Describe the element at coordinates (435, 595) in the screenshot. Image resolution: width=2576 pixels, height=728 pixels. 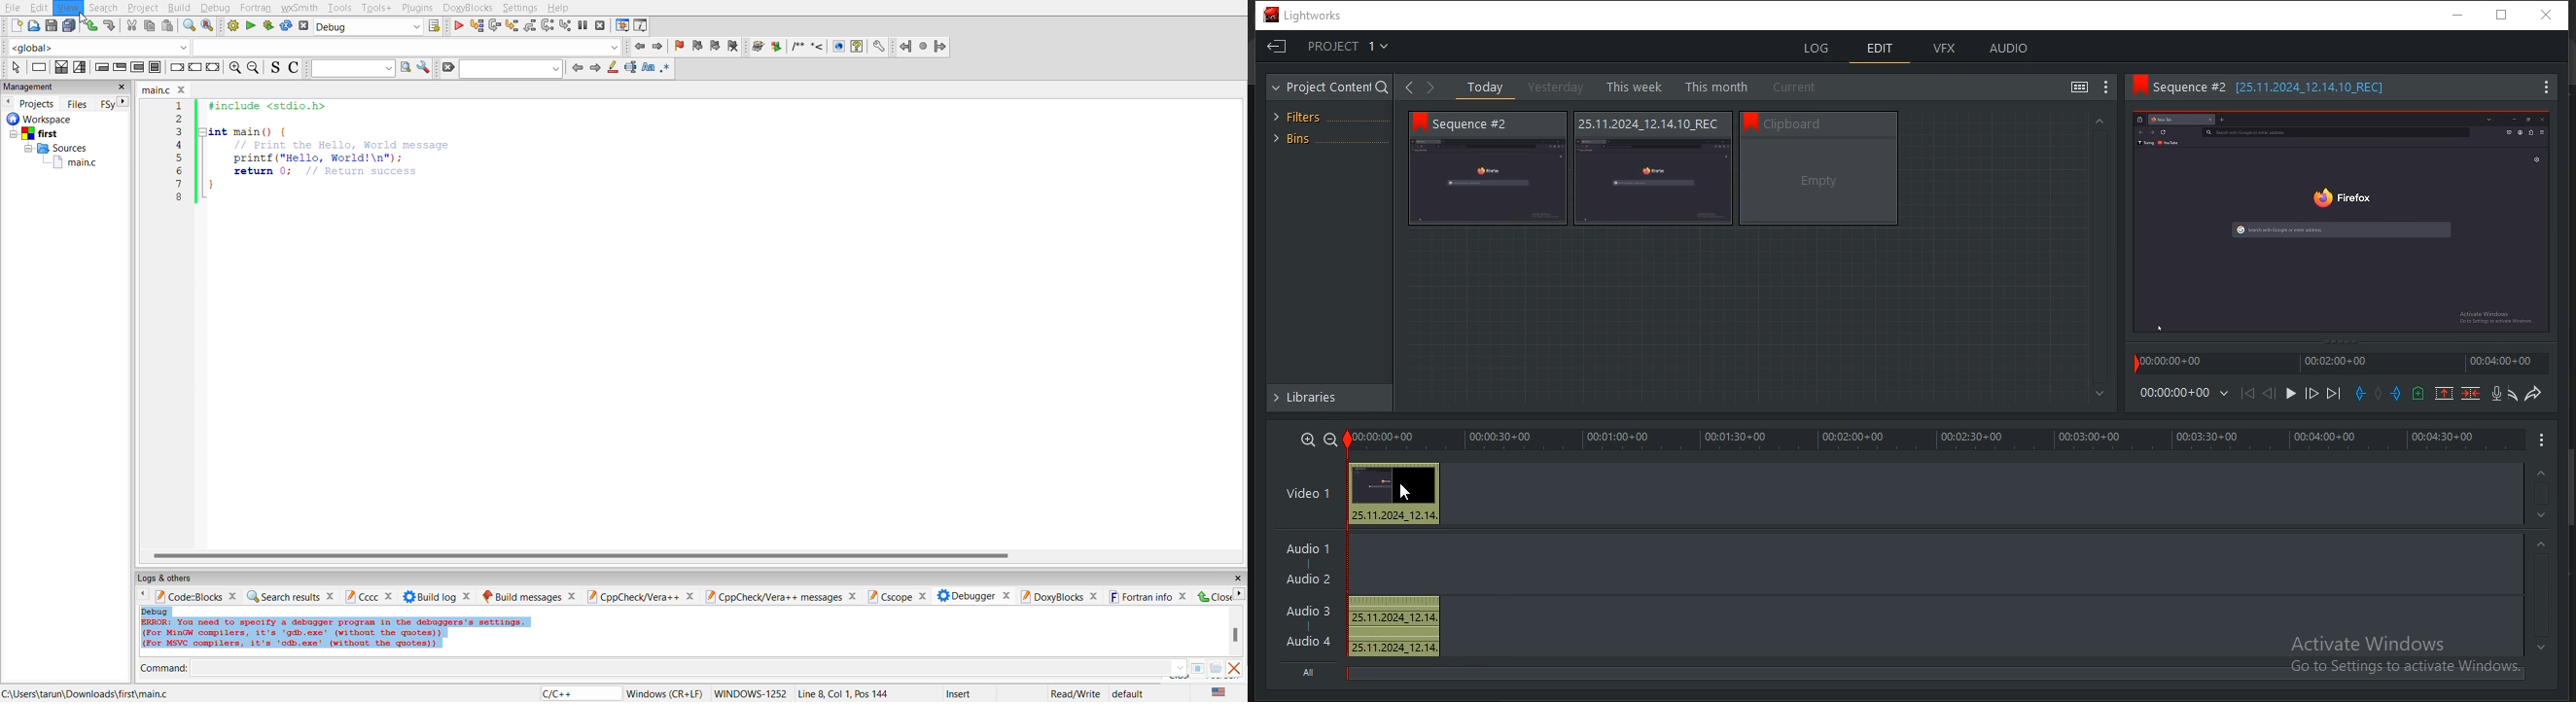
I see `build log` at that location.